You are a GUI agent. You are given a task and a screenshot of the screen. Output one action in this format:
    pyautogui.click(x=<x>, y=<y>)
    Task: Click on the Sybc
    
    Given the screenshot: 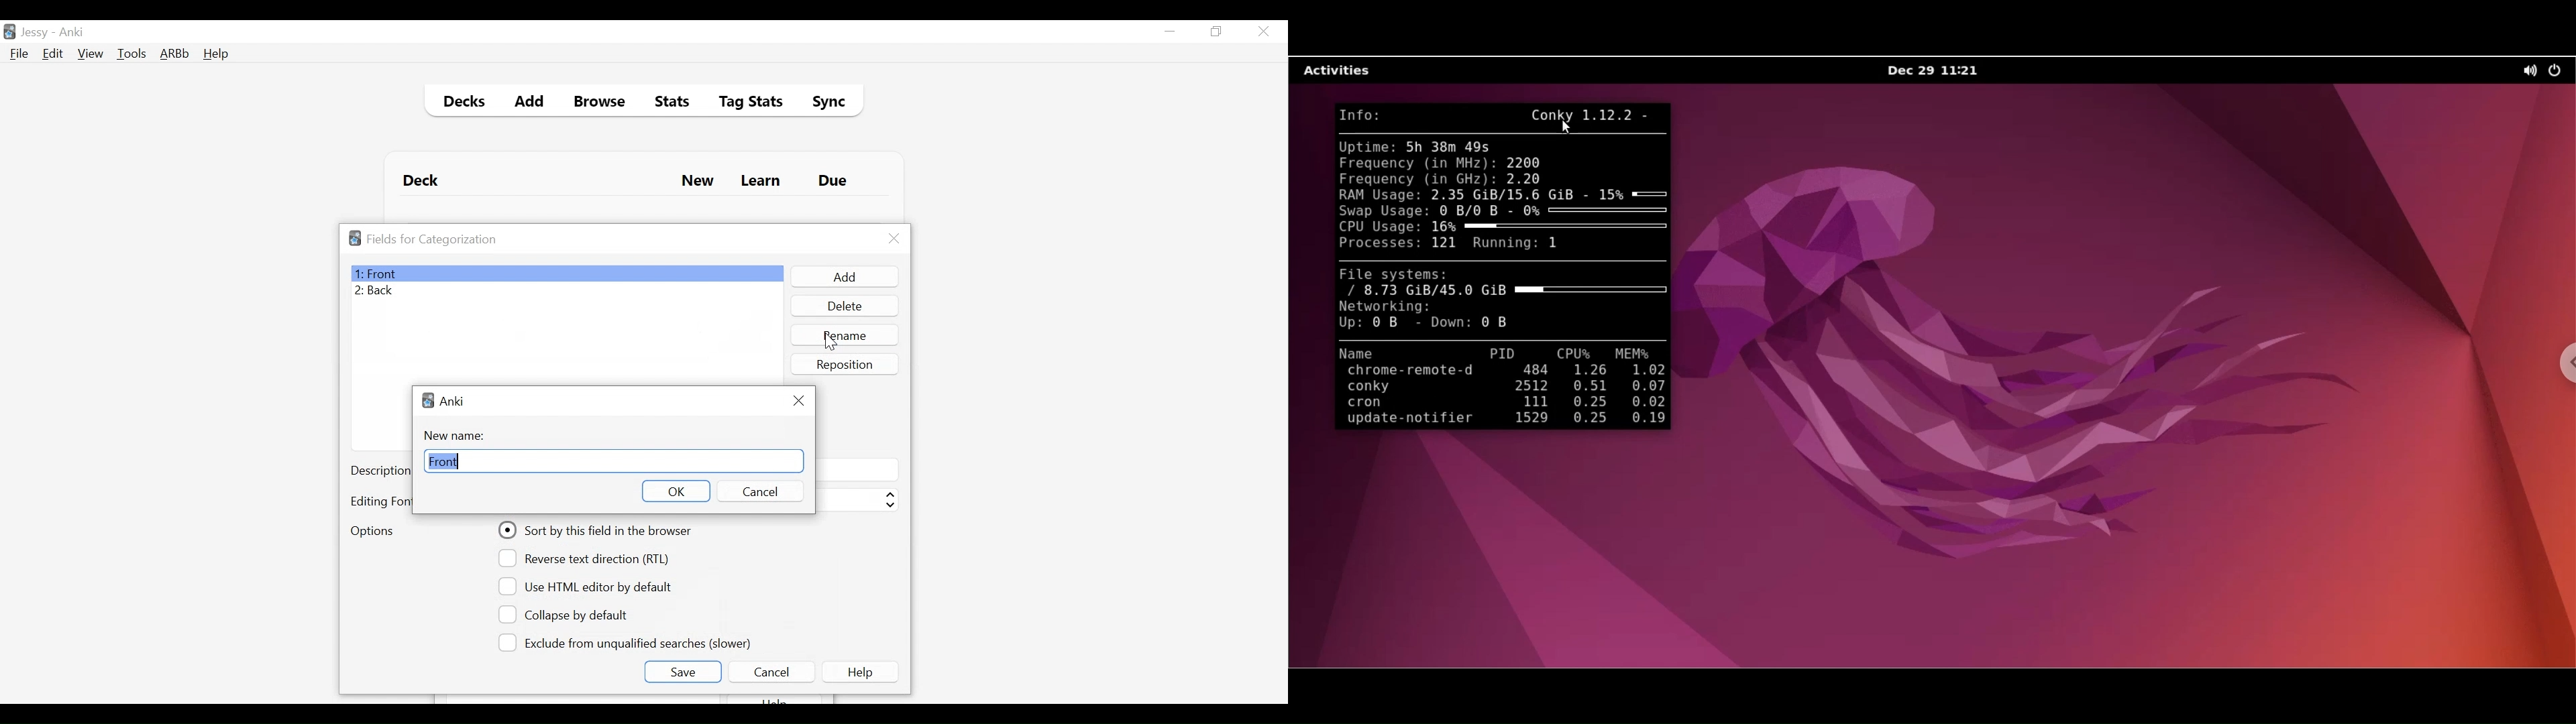 What is the action you would take?
    pyautogui.click(x=824, y=103)
    